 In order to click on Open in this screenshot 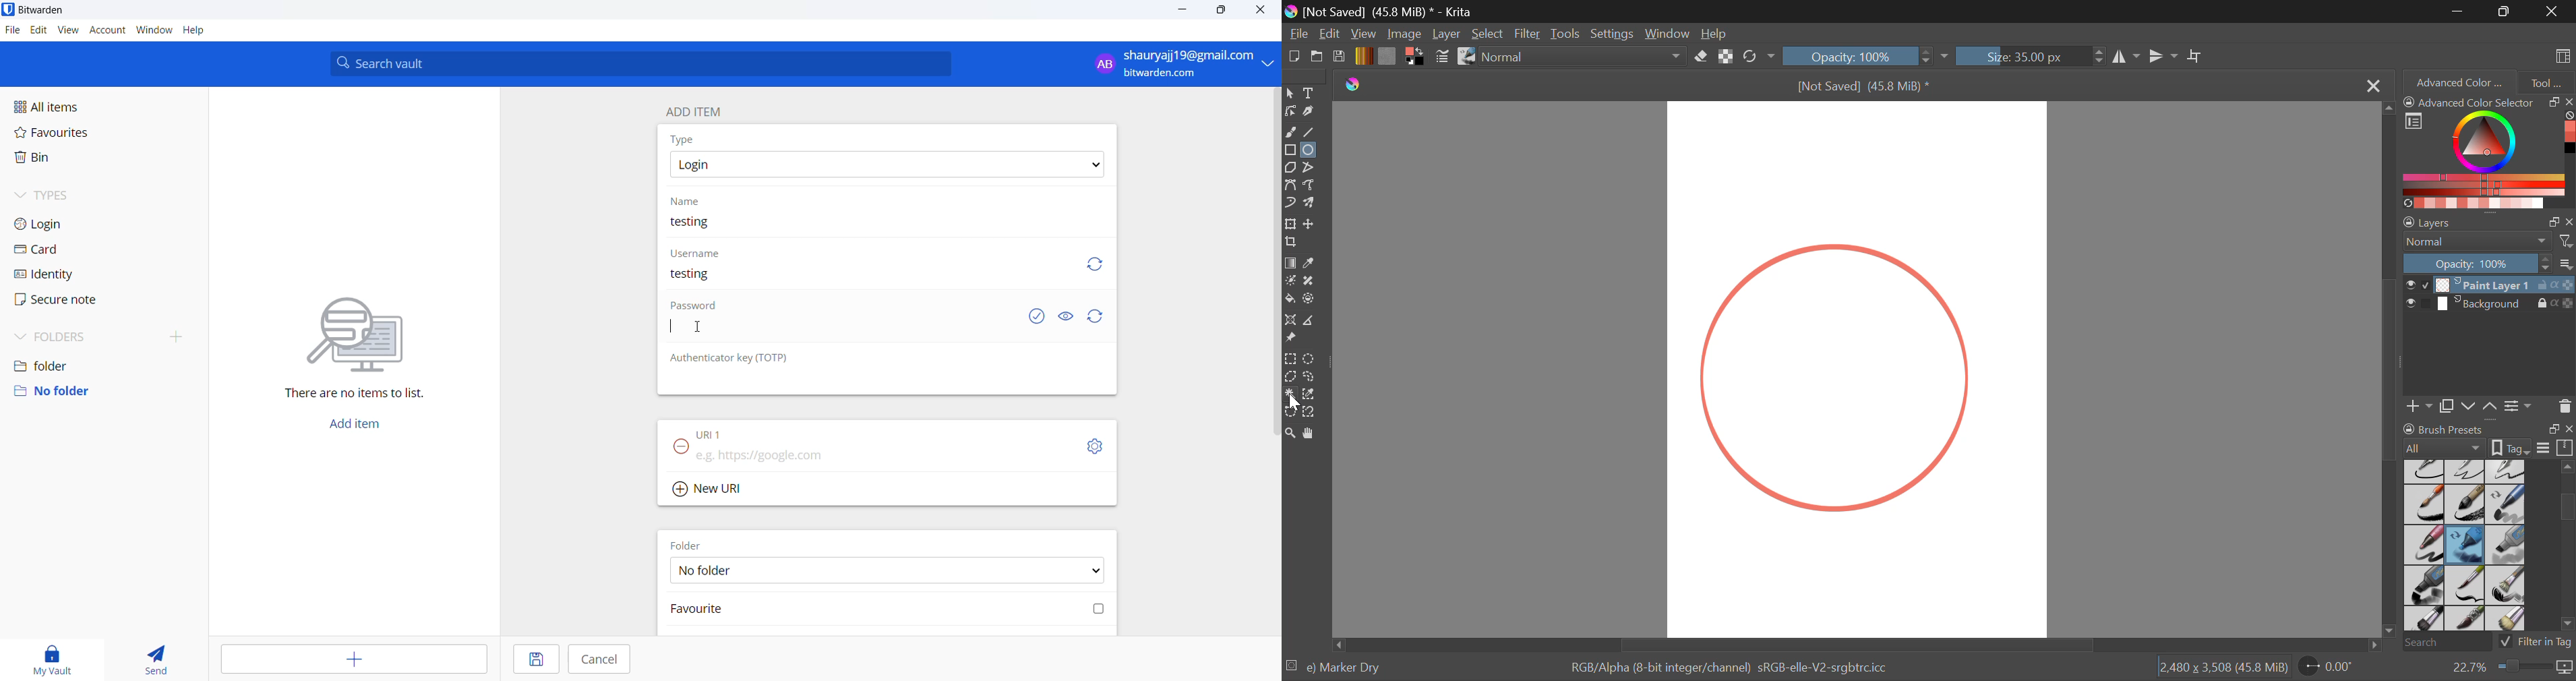, I will do `click(1318, 58)`.